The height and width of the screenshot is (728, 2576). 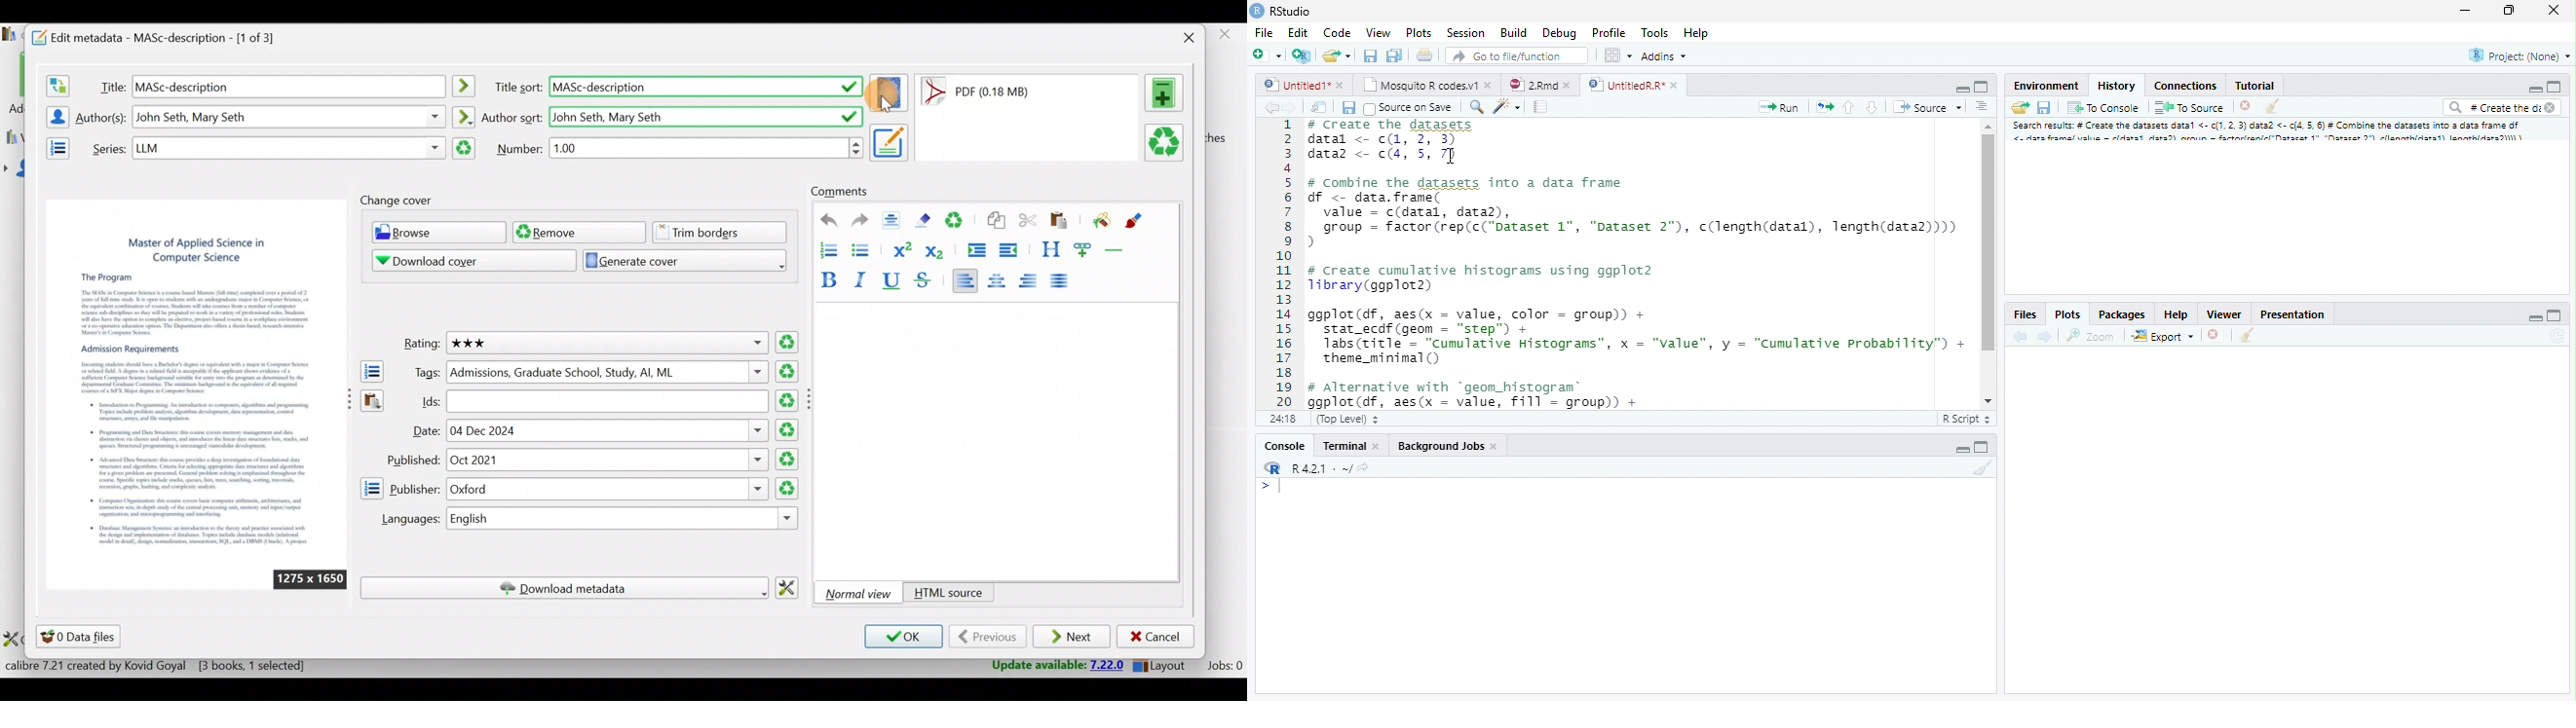 I want to click on Minimize, so click(x=1961, y=449).